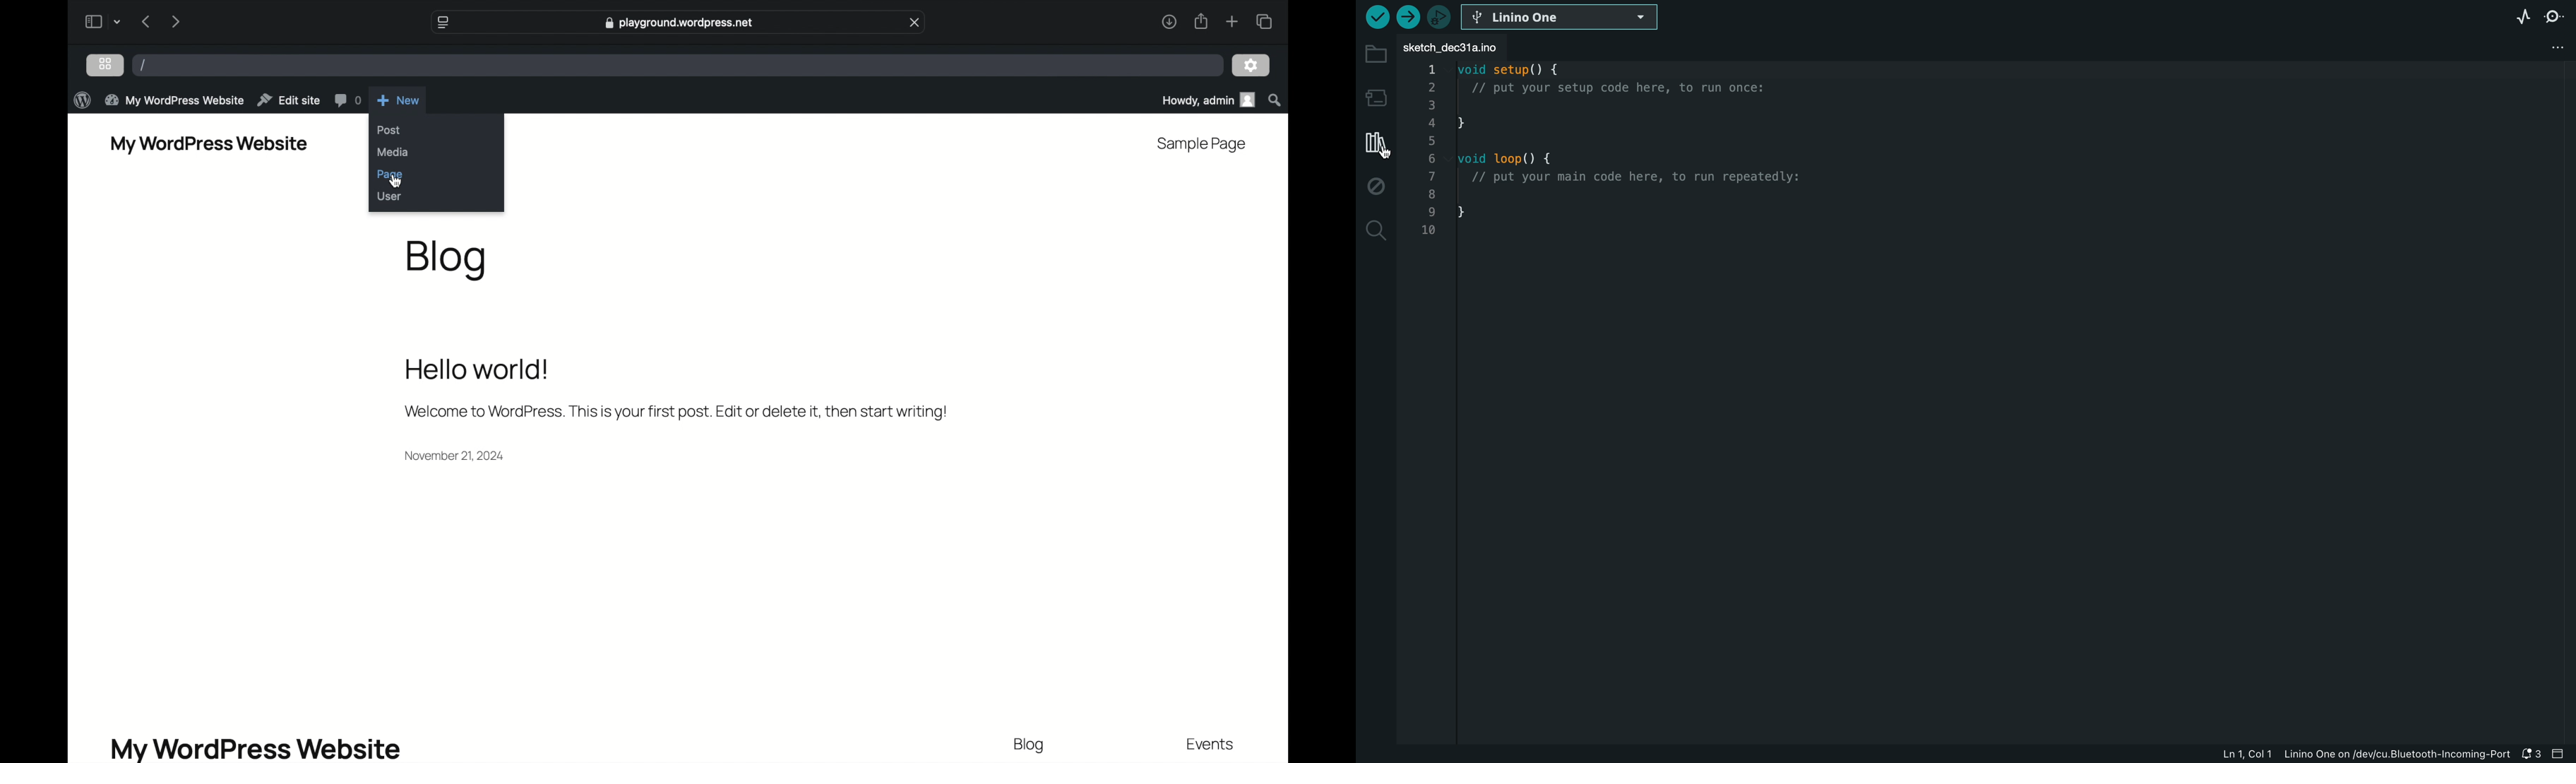 The image size is (2576, 784). Describe the element at coordinates (93, 21) in the screenshot. I see `sidebar` at that location.